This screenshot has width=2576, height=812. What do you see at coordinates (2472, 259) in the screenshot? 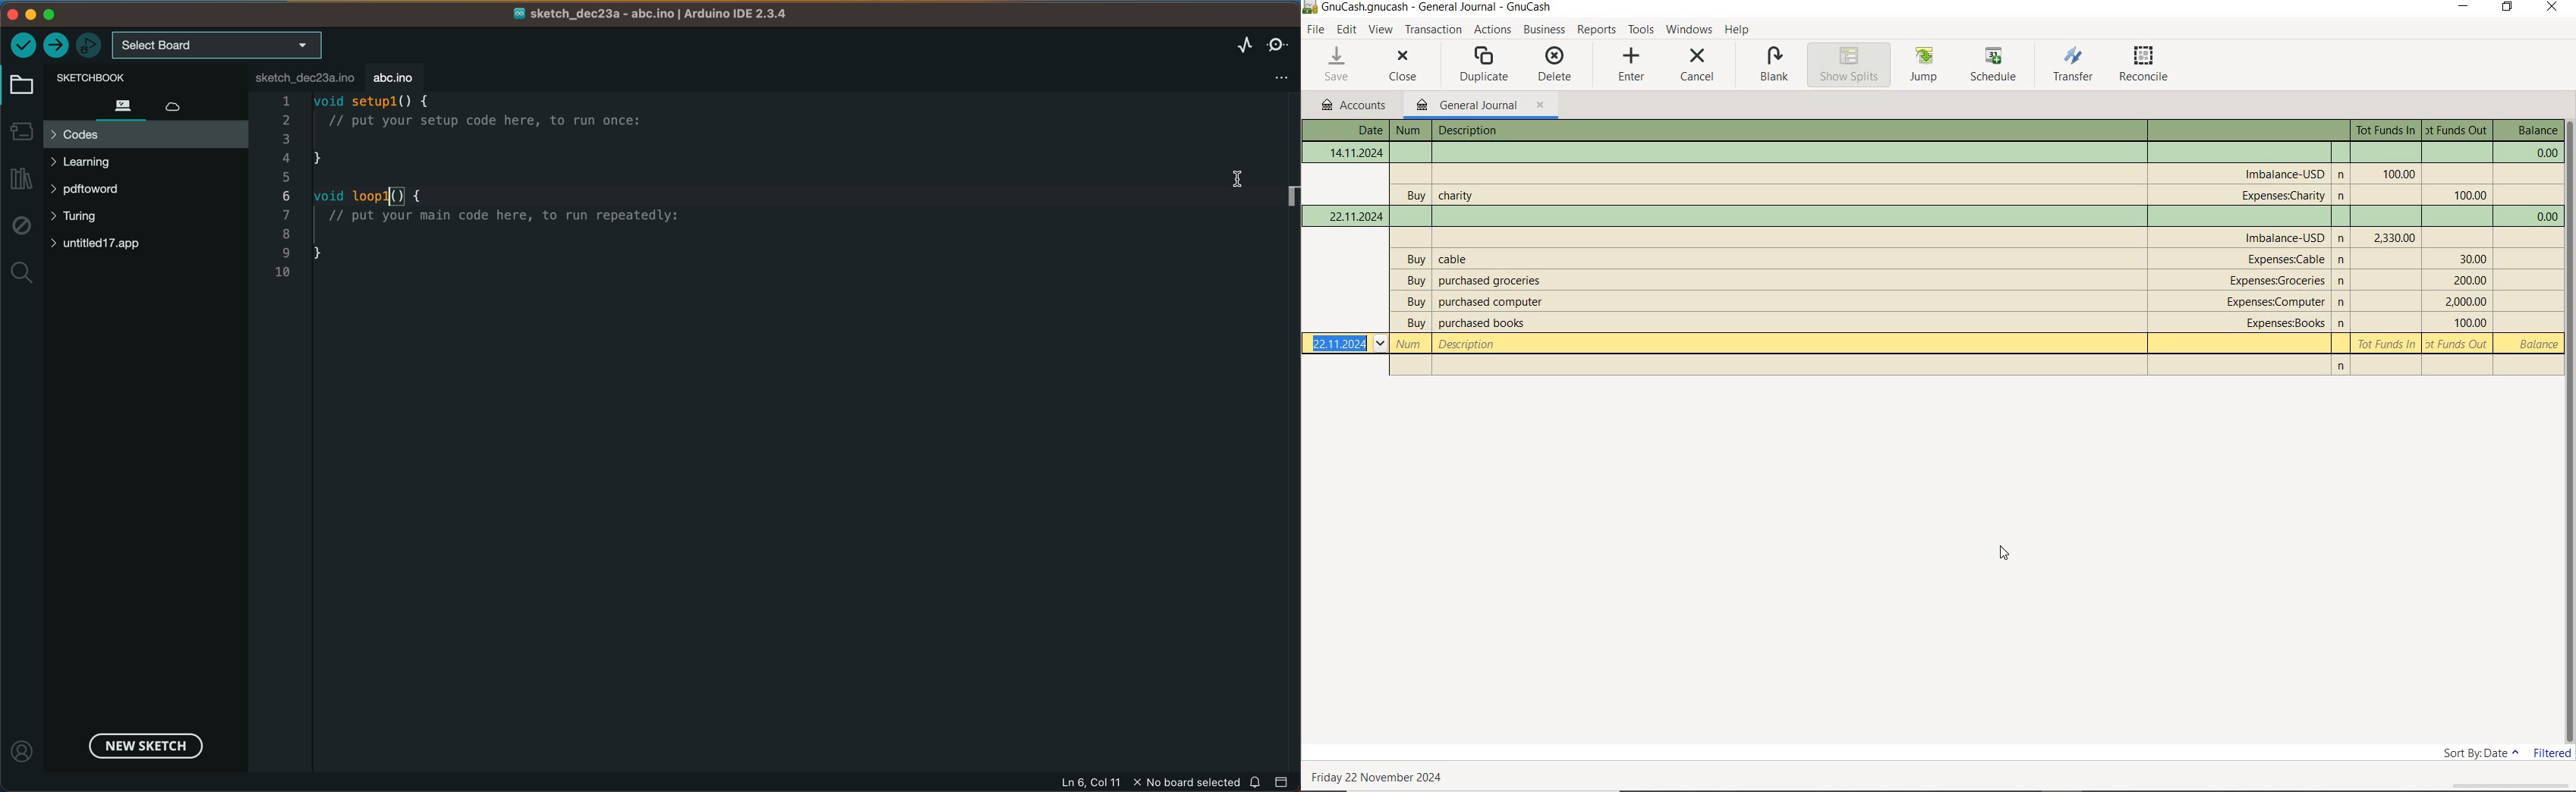
I see `Tot Funds Out` at bounding box center [2472, 259].